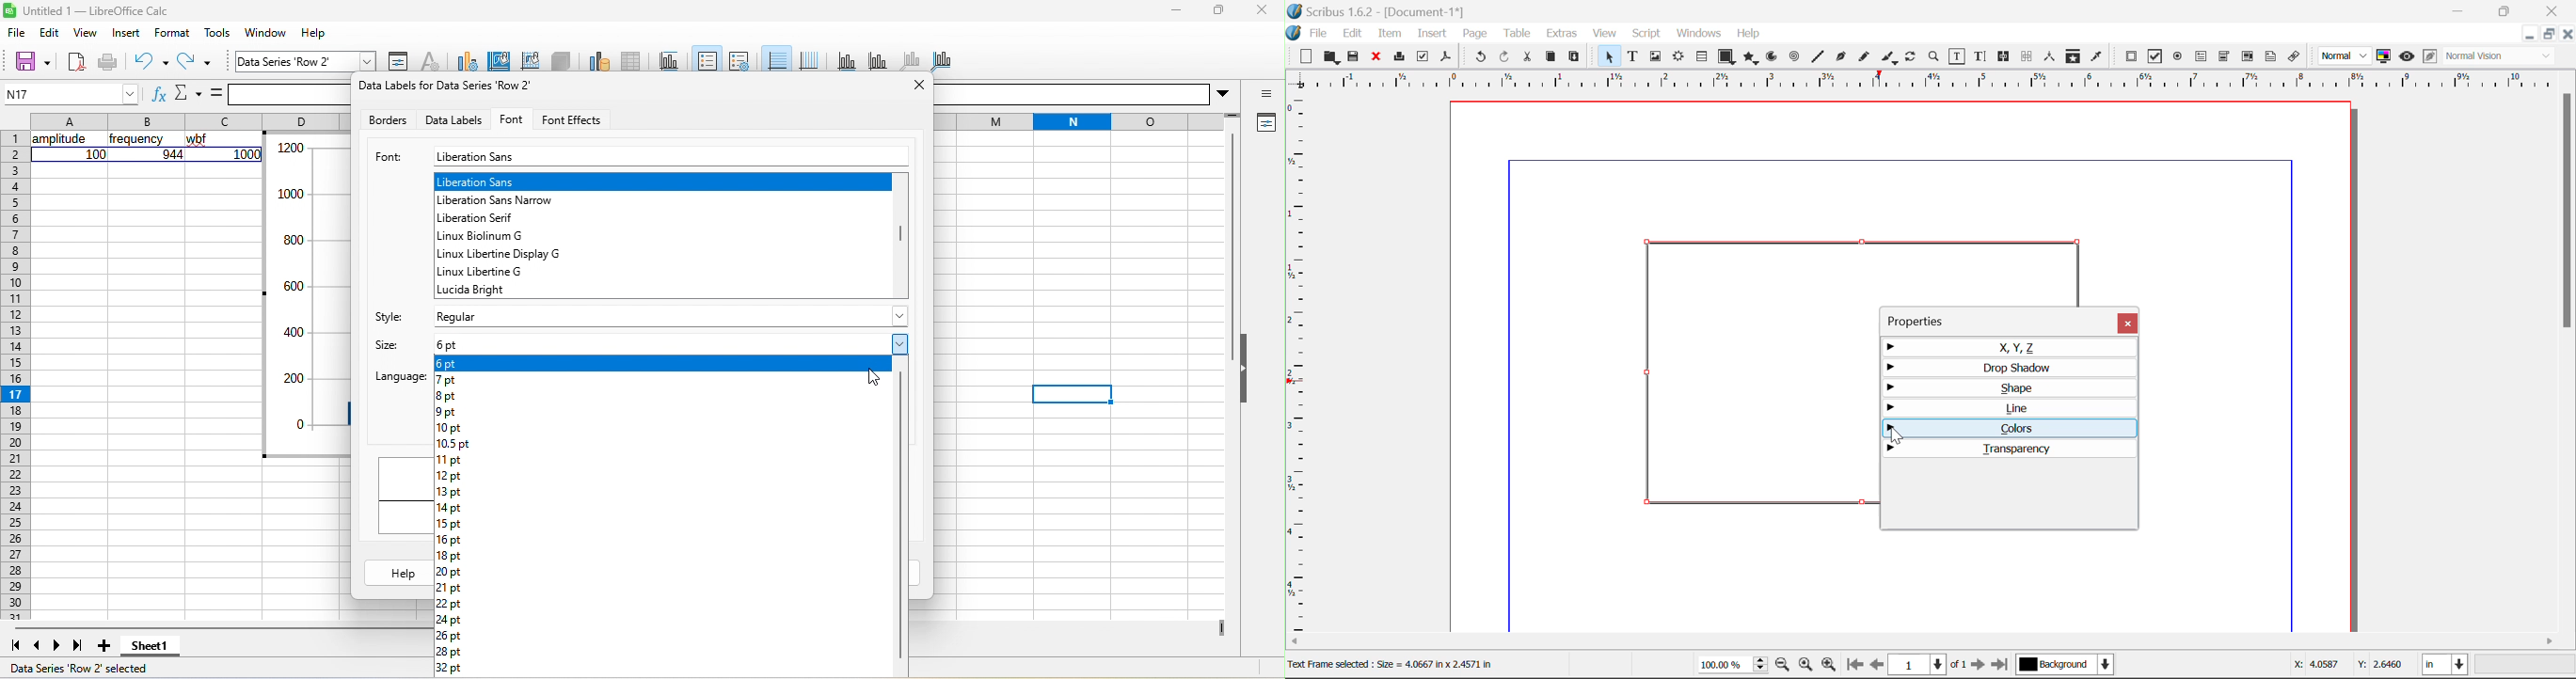 This screenshot has width=2576, height=700. What do you see at coordinates (172, 33) in the screenshot?
I see `format` at bounding box center [172, 33].